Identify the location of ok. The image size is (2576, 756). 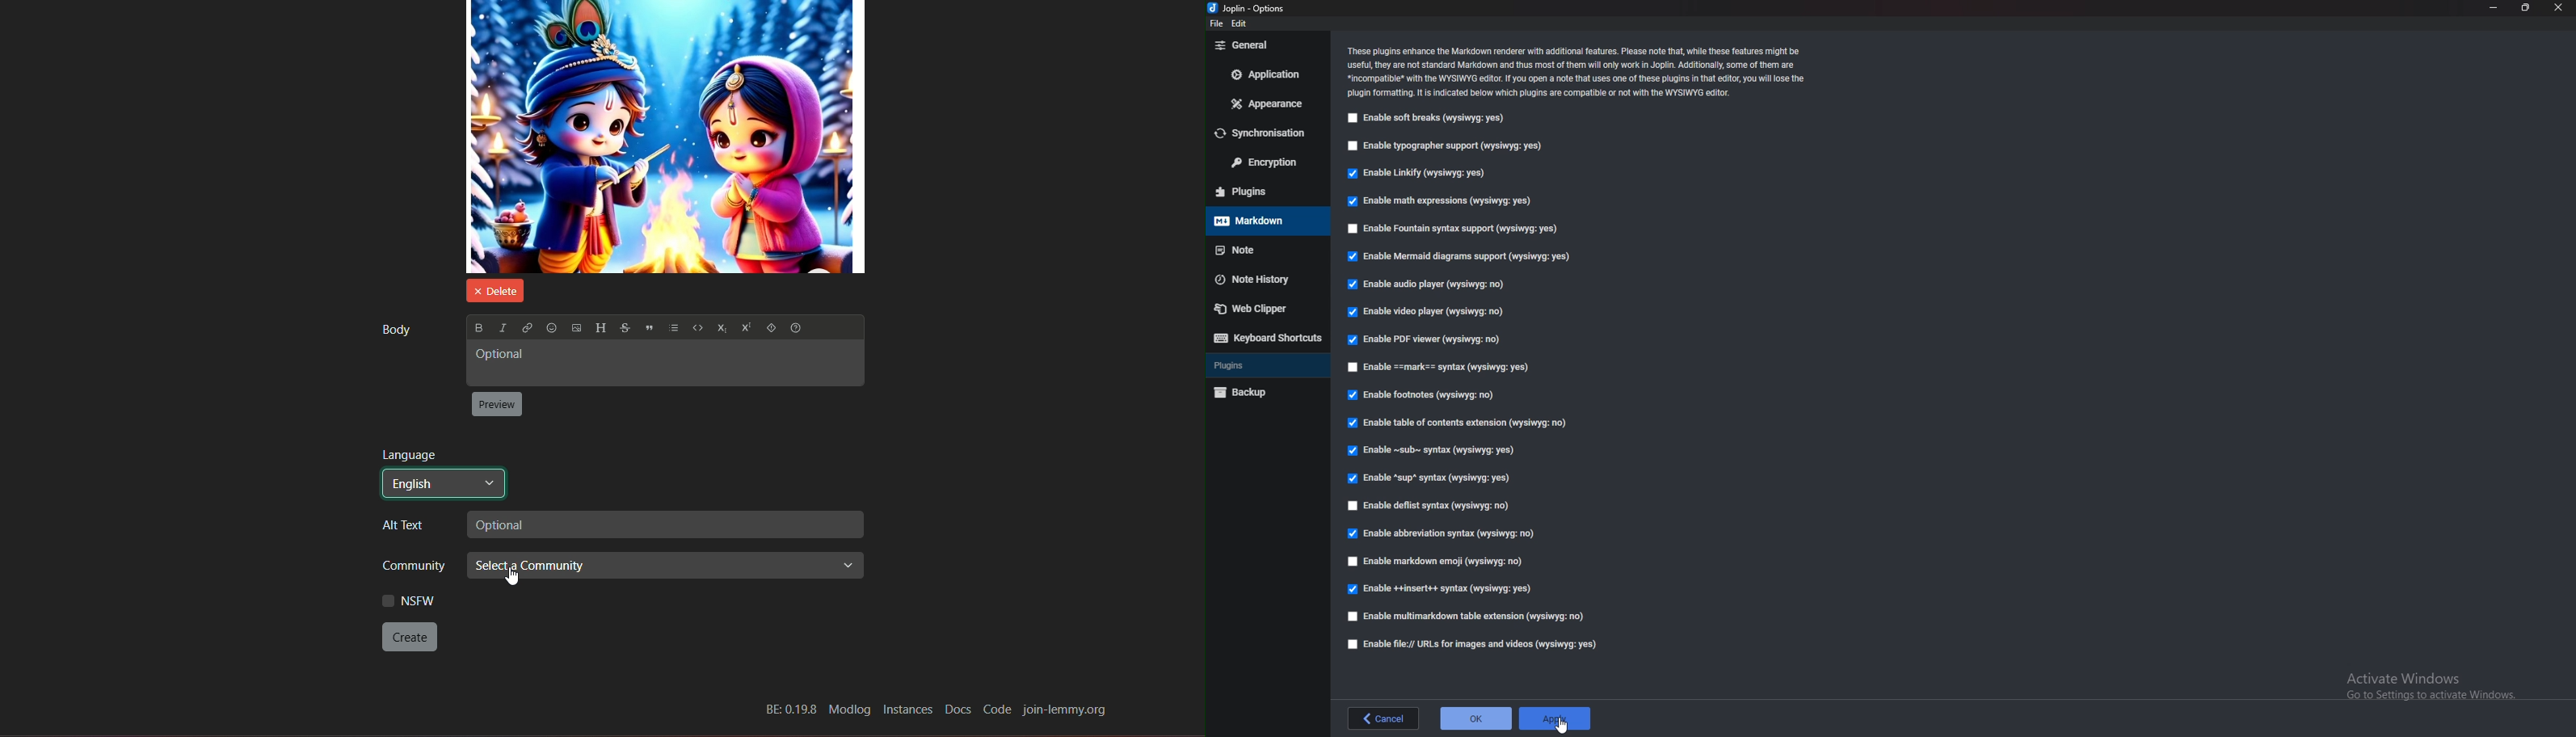
(1477, 718).